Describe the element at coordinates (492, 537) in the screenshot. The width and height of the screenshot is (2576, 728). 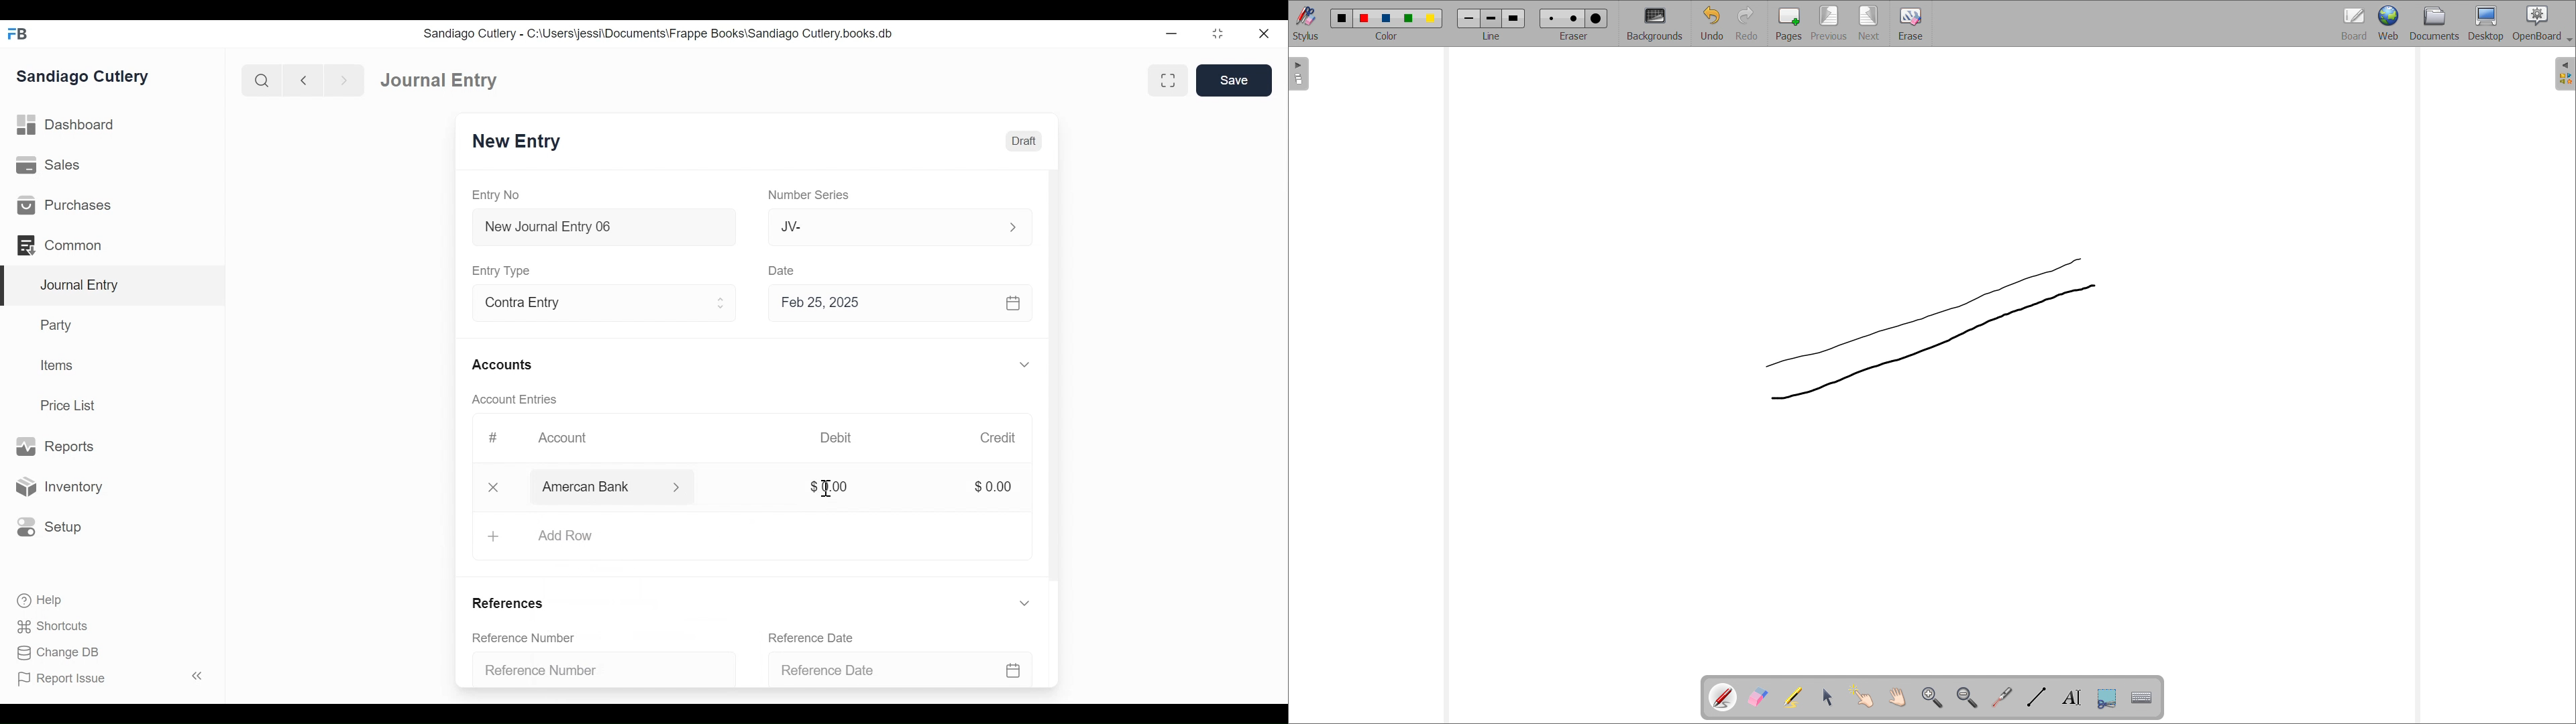
I see `+` at that location.